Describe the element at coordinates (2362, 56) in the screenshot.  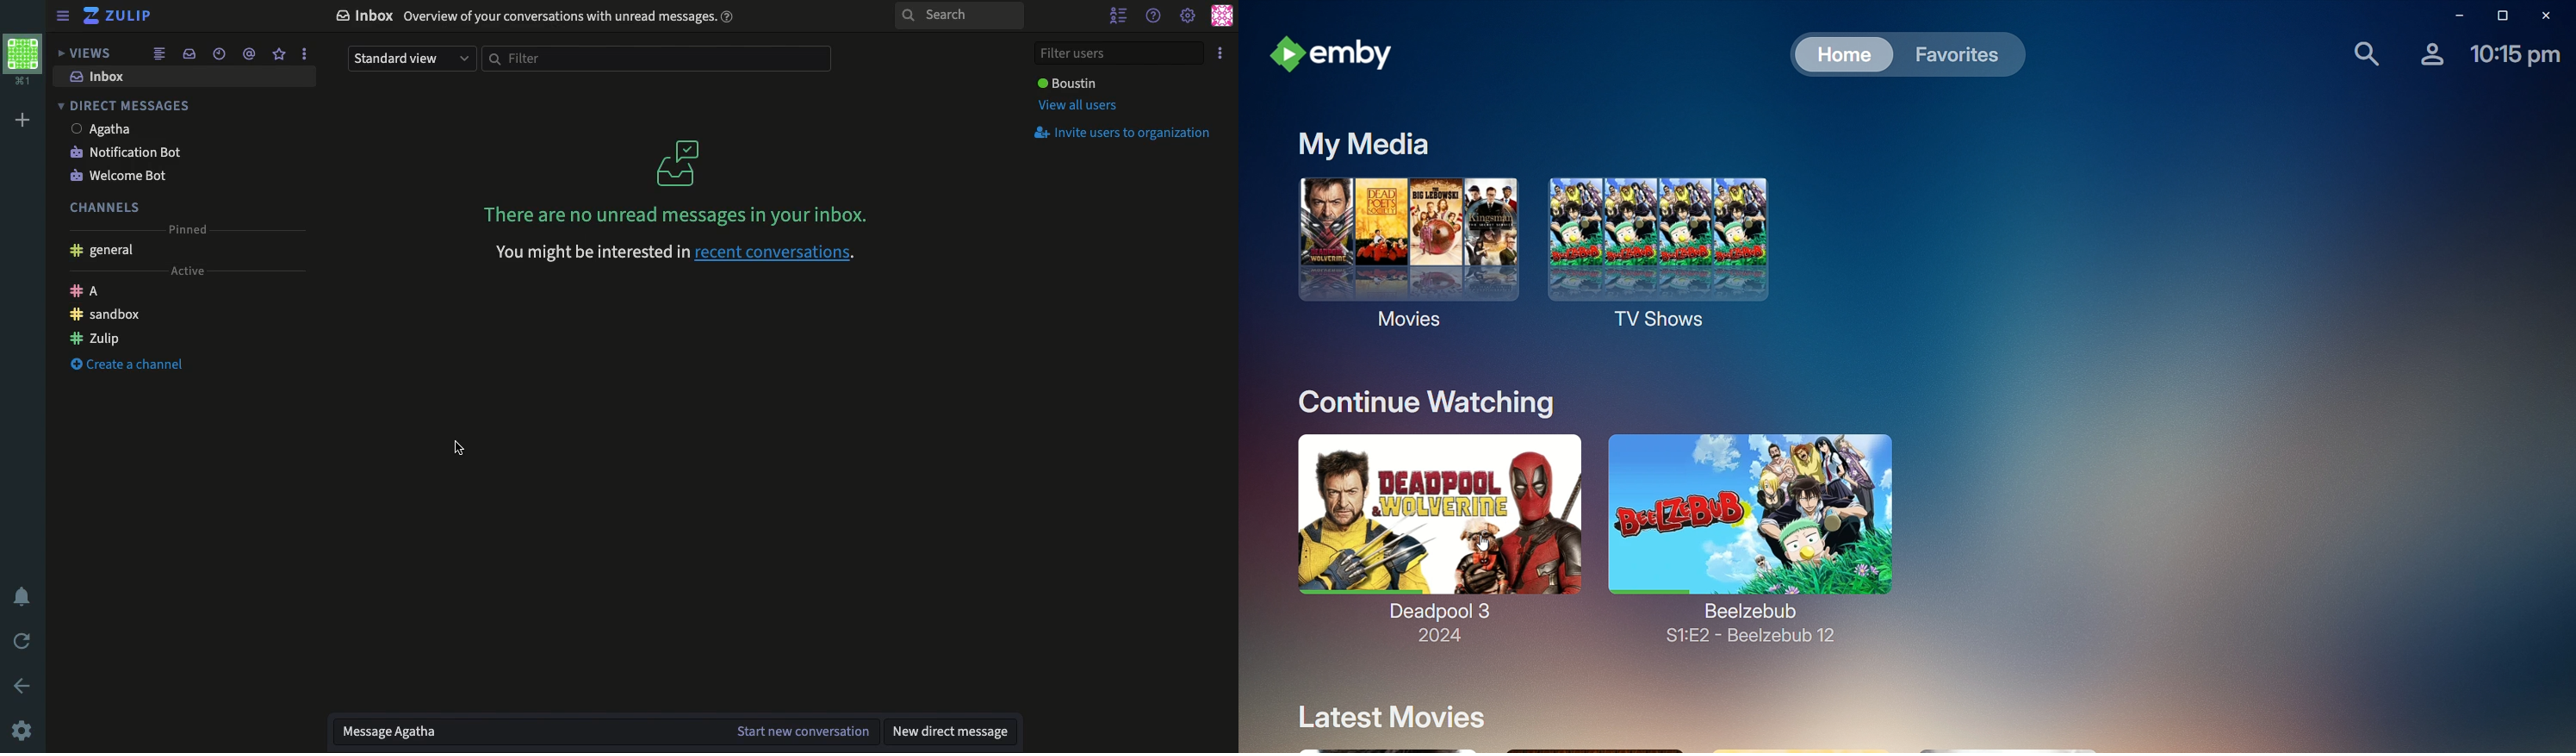
I see `Find` at that location.